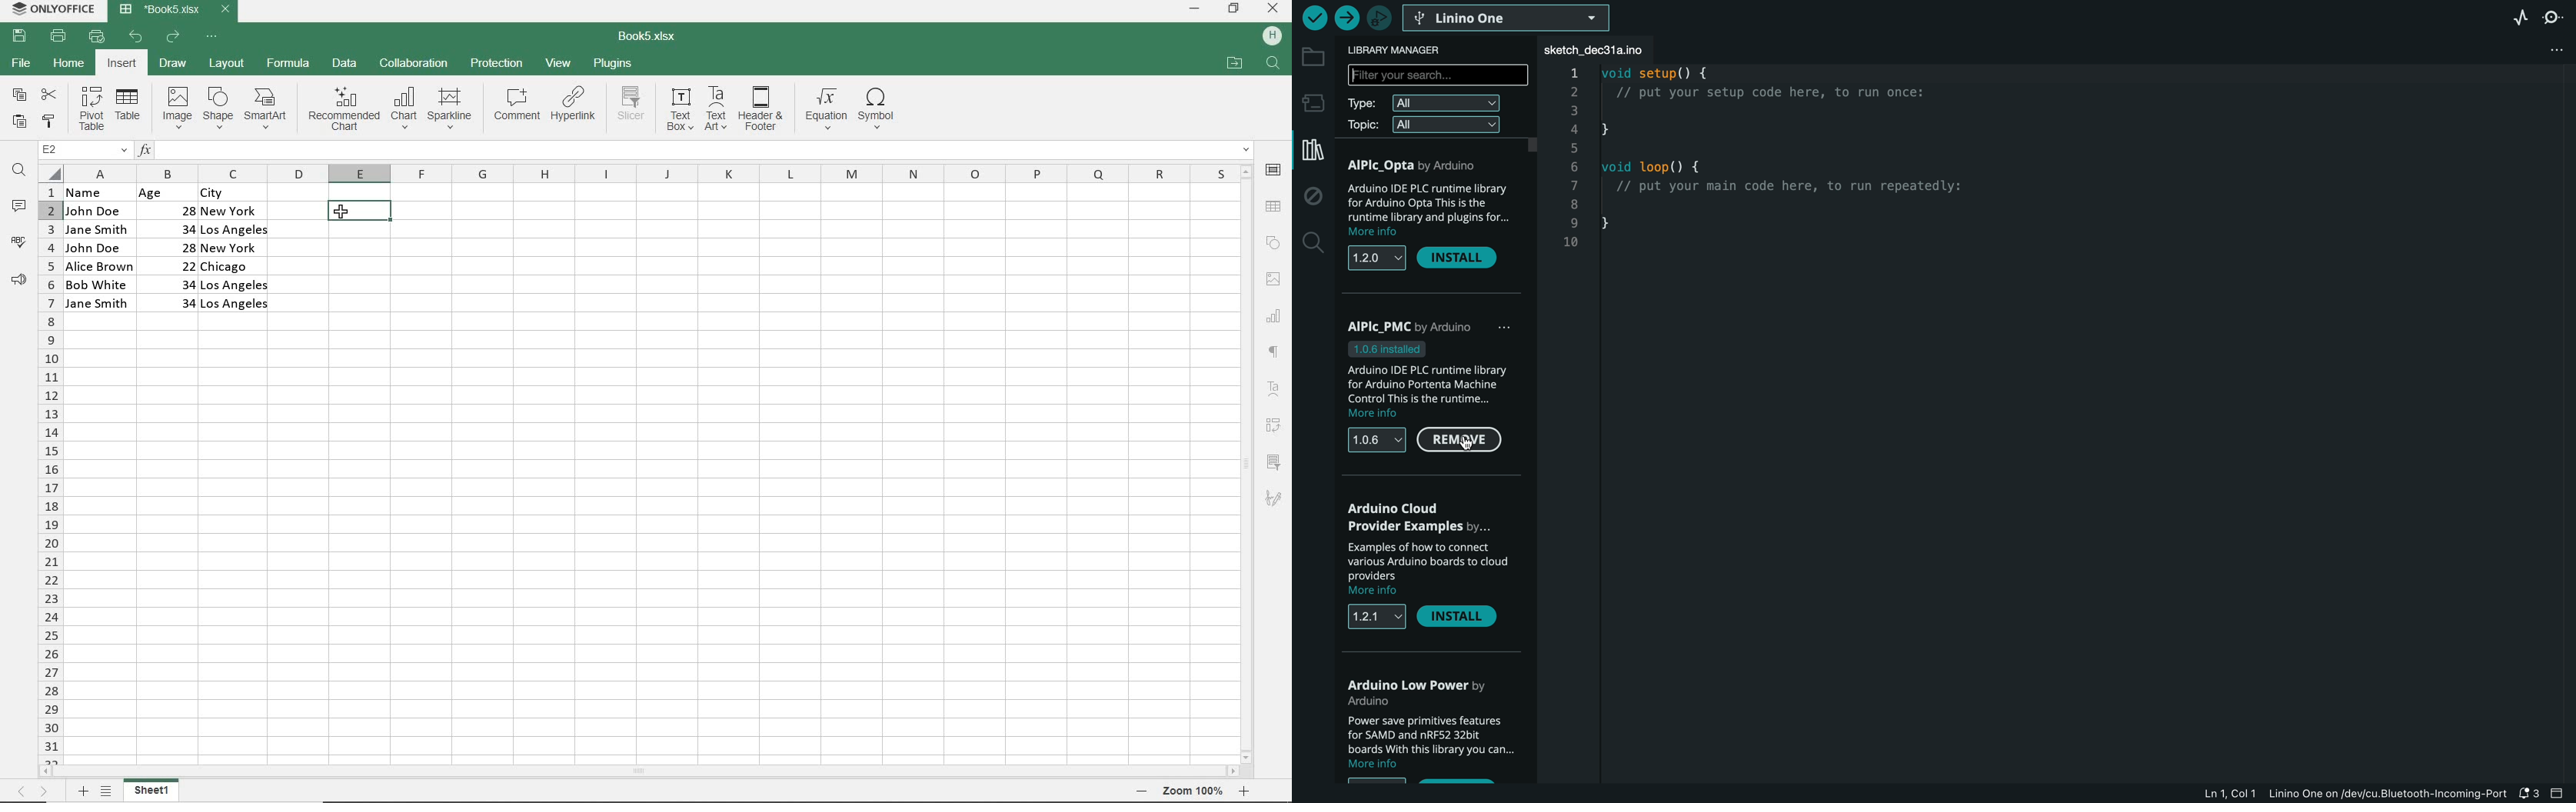 This screenshot has width=2576, height=812. I want to click on NAME MANAGER, so click(82, 150).